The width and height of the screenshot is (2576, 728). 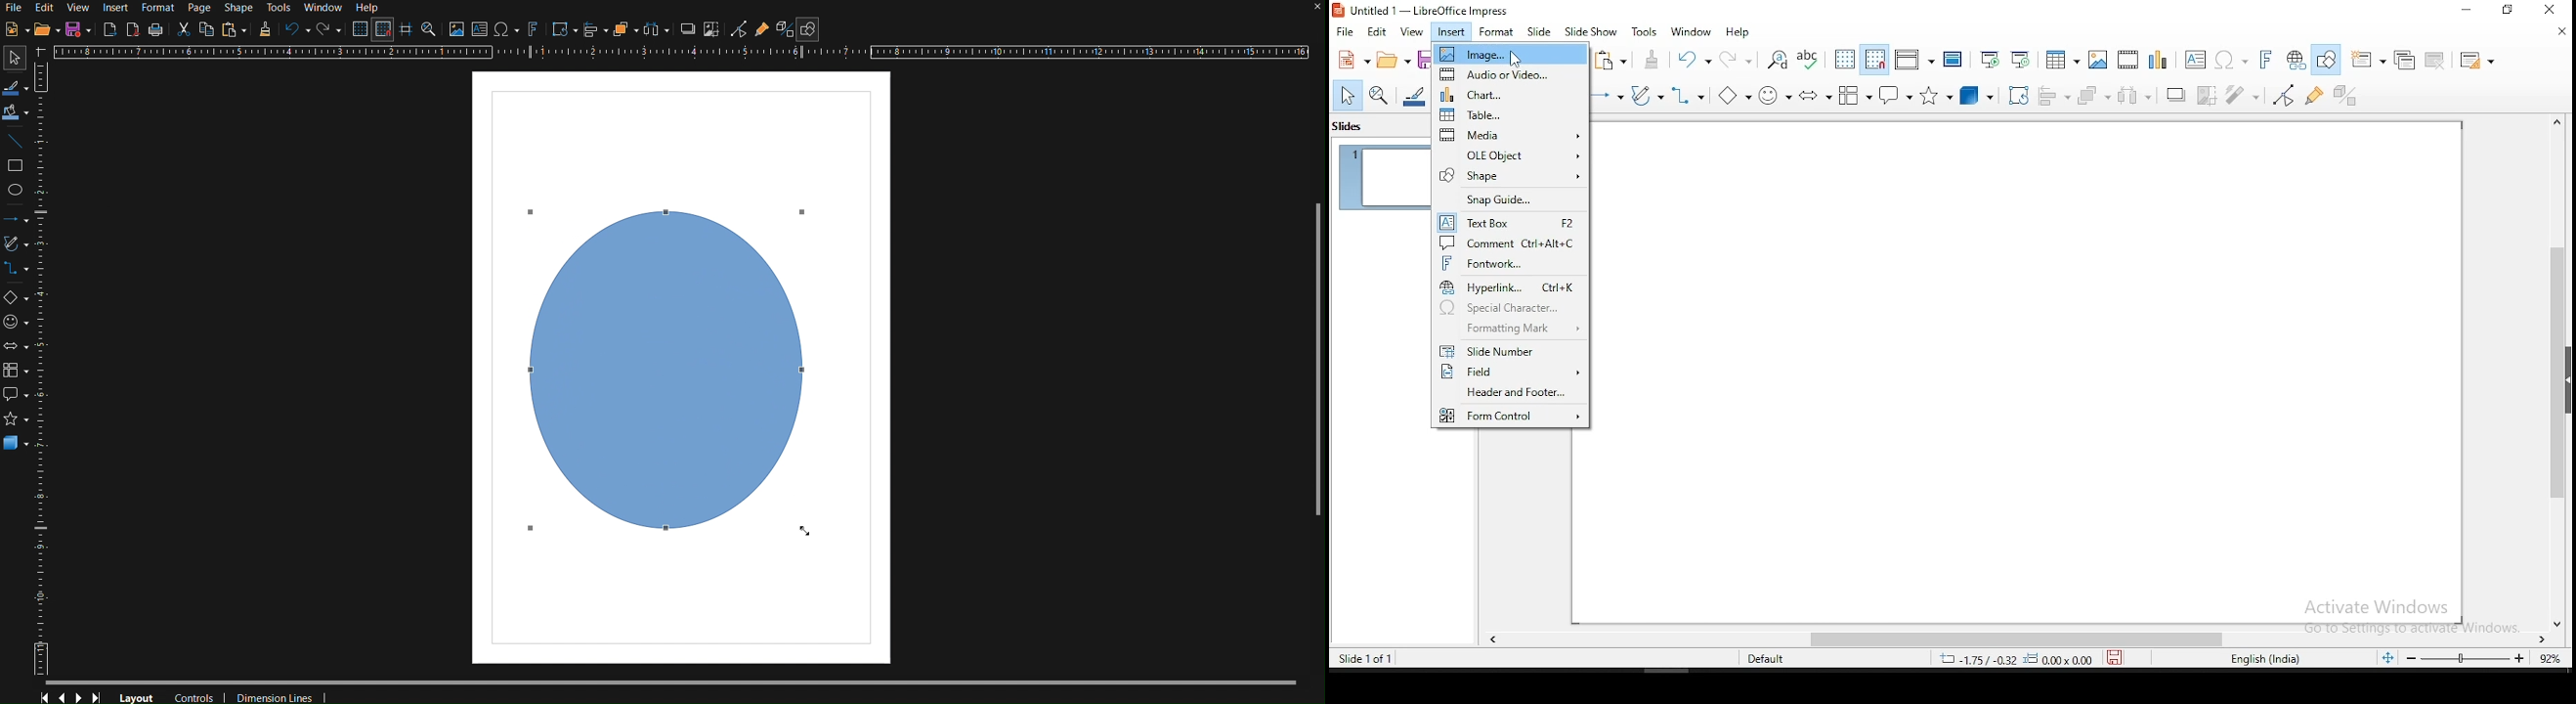 What do you see at coordinates (1512, 416) in the screenshot?
I see `form control` at bounding box center [1512, 416].